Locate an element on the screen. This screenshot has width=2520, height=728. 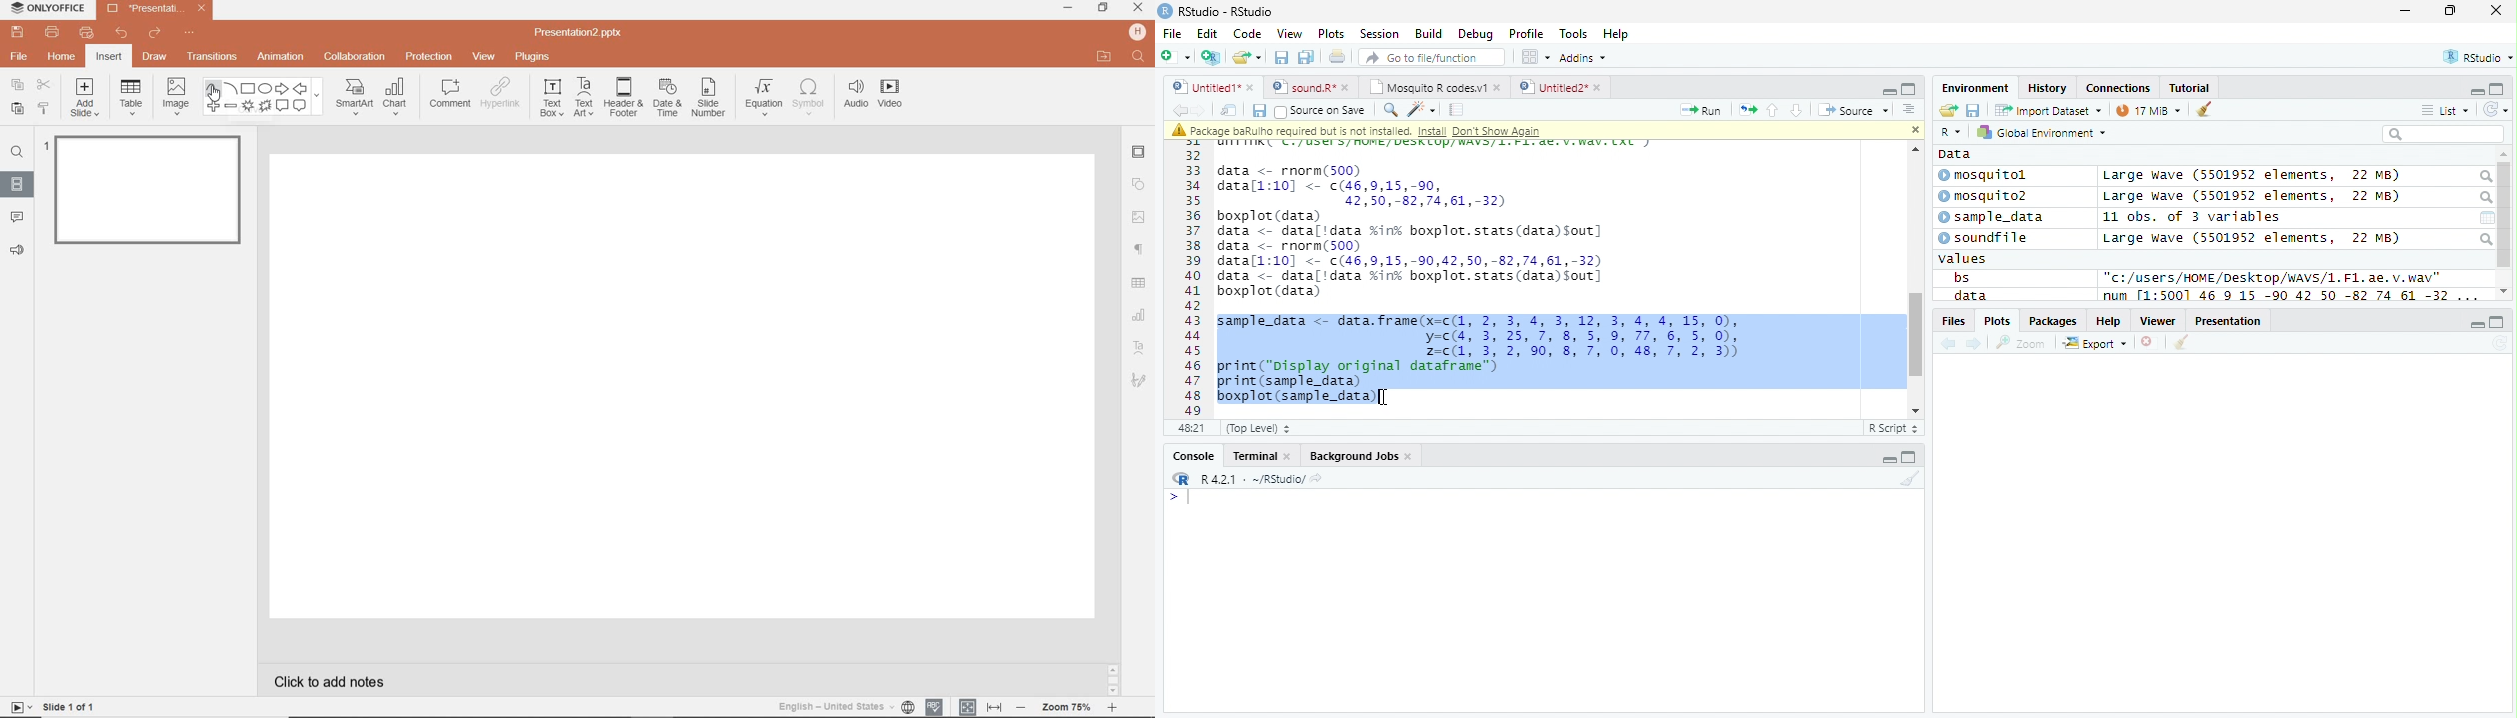
Save is located at coordinates (1973, 110).